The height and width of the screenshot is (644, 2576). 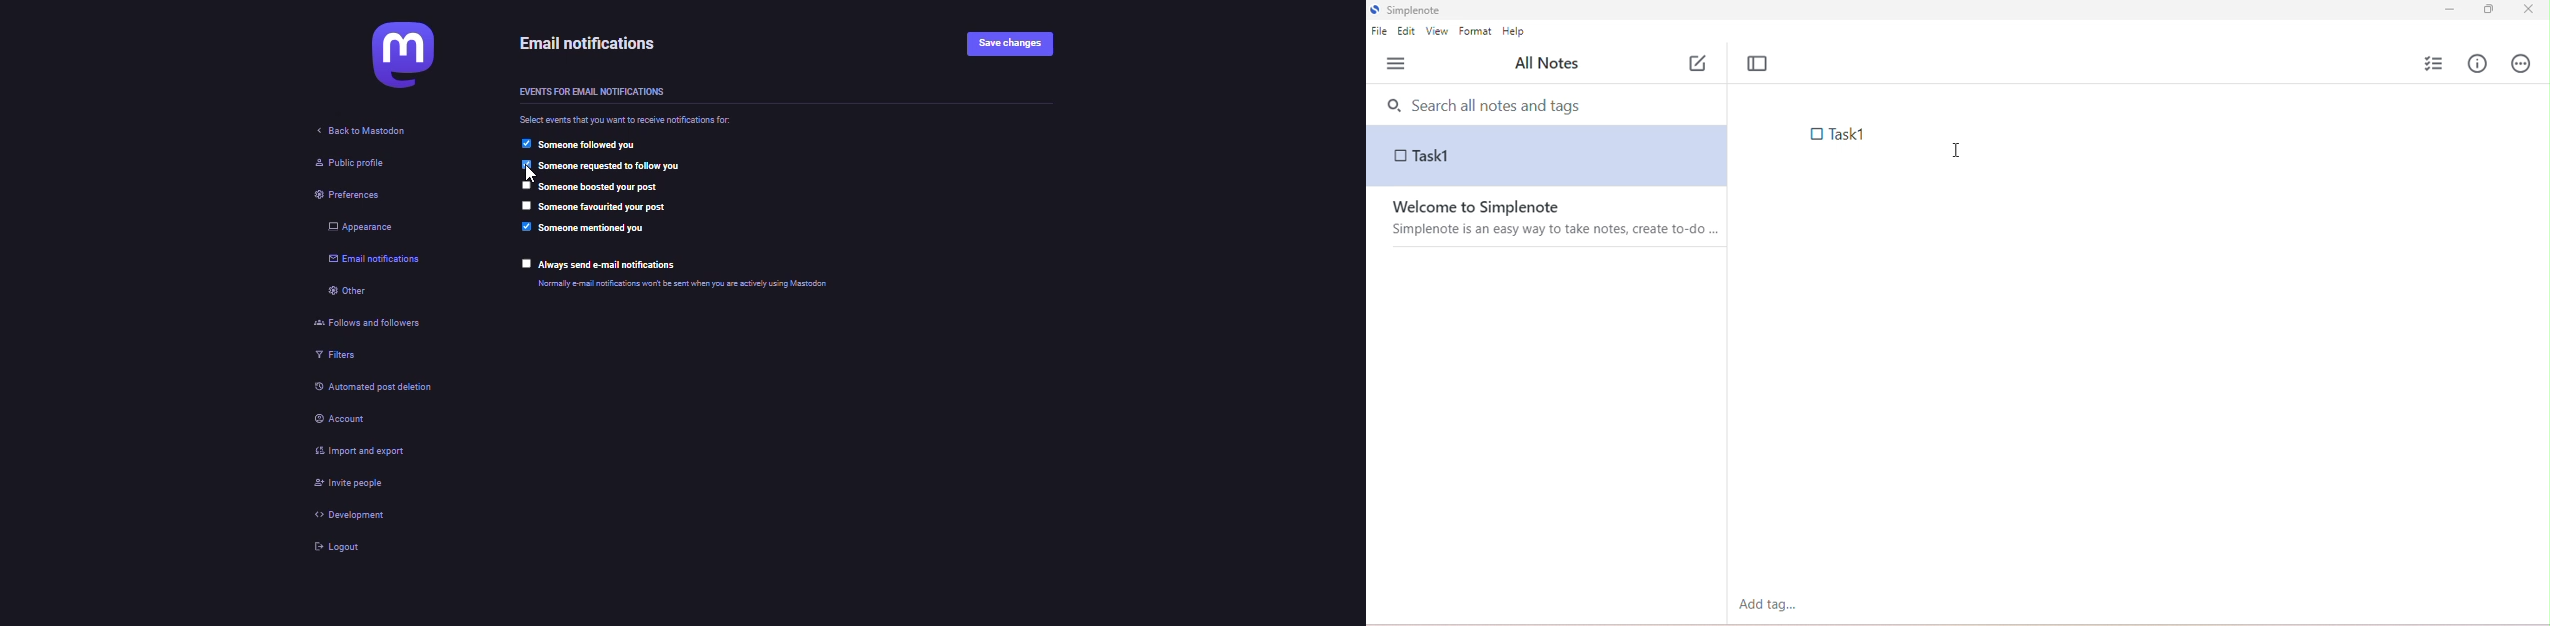 What do you see at coordinates (338, 163) in the screenshot?
I see `public profile` at bounding box center [338, 163].